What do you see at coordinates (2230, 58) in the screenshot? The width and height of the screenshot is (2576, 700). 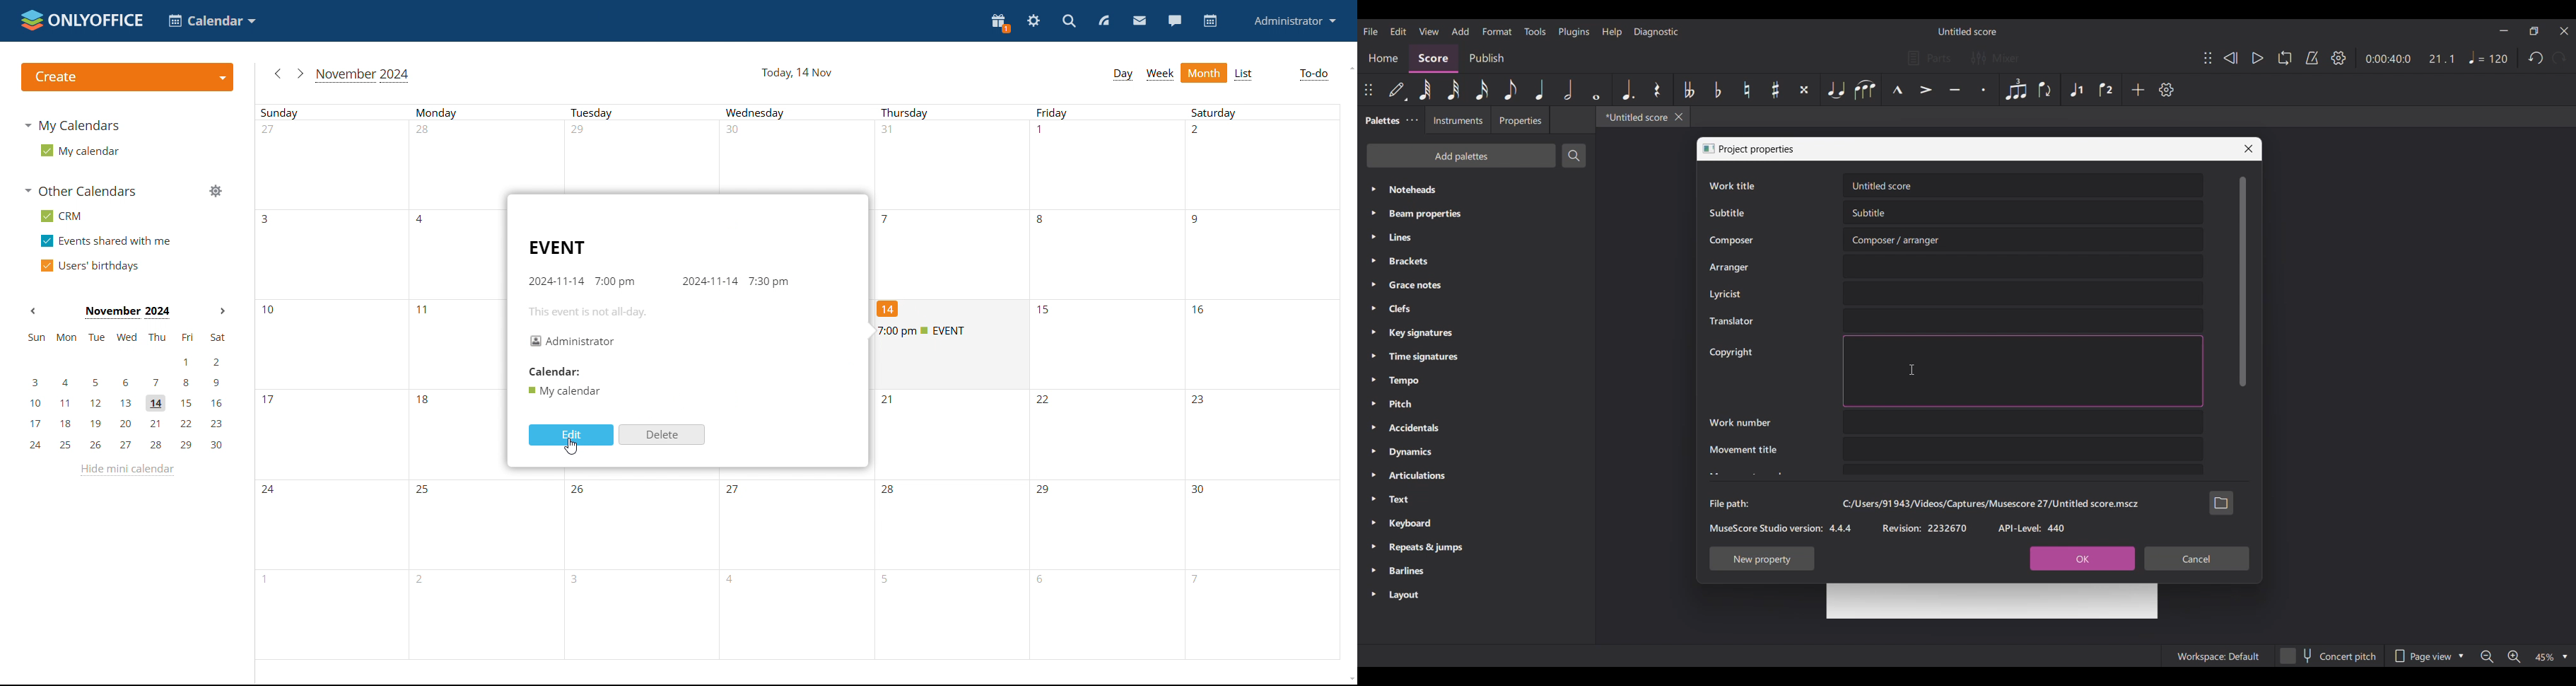 I see `Rewind` at bounding box center [2230, 58].